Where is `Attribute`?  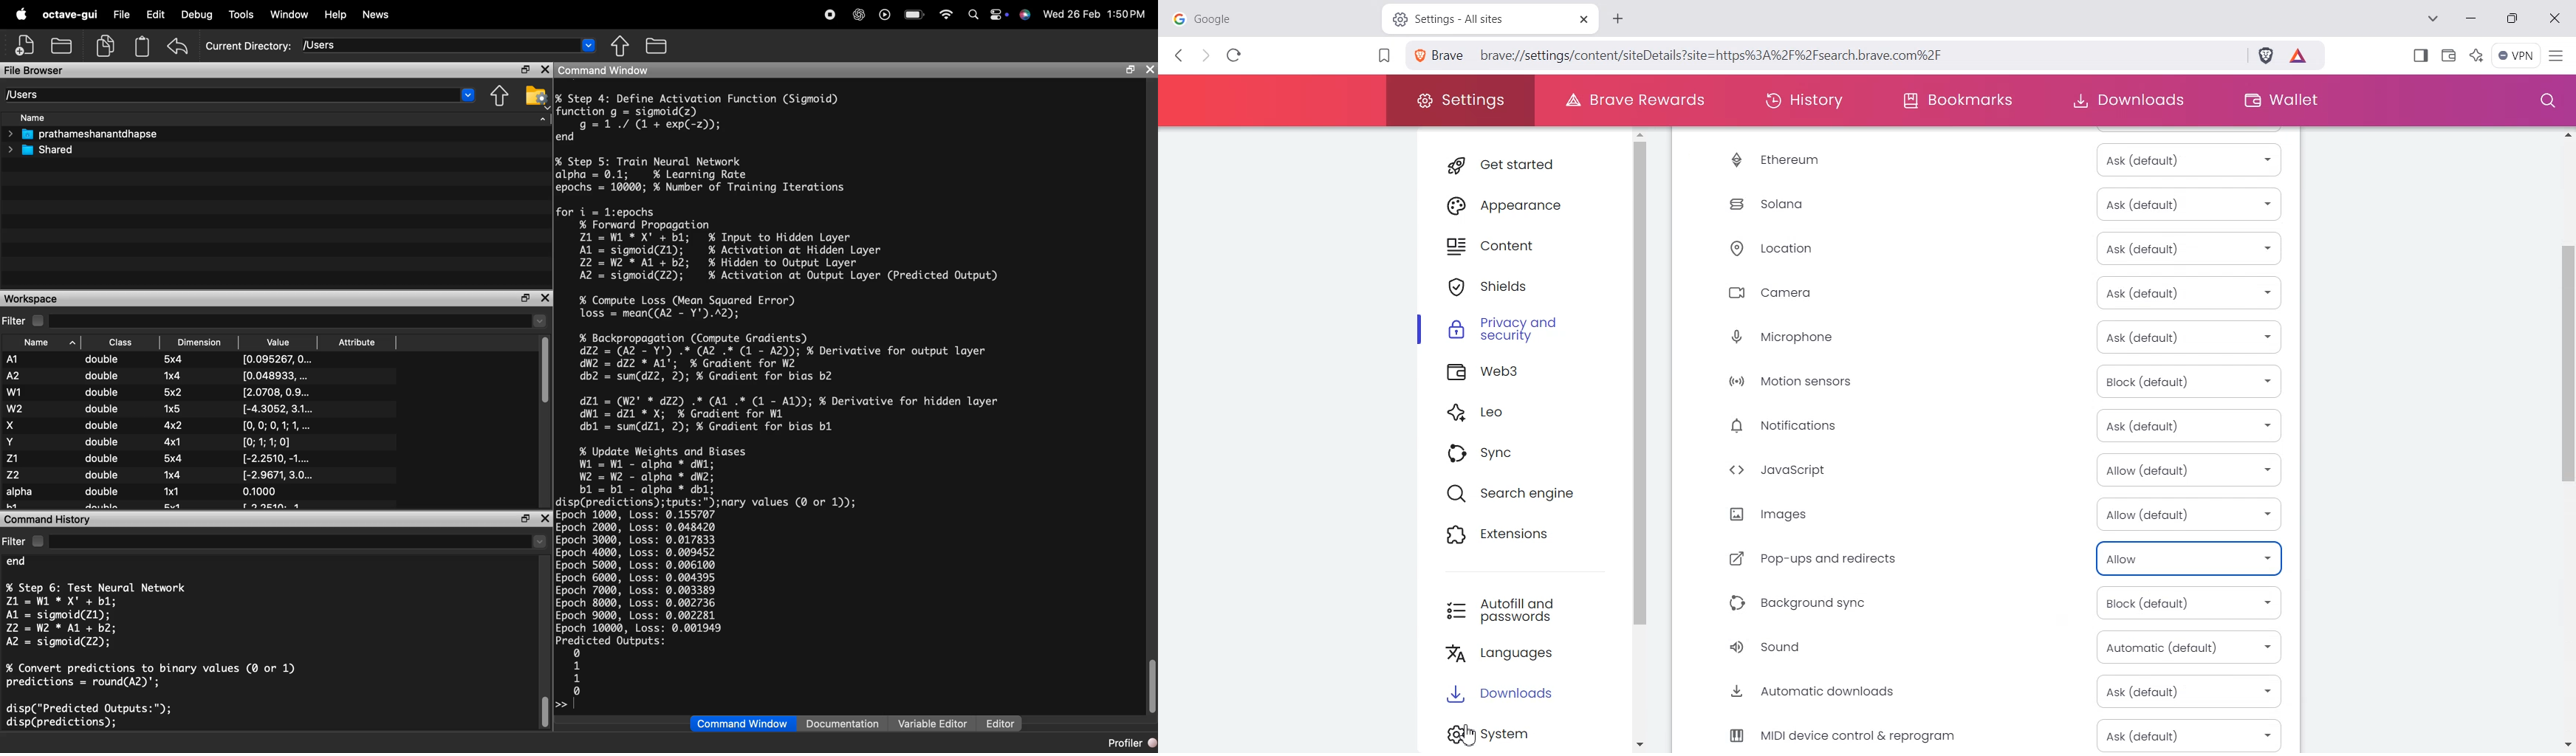
Attribute is located at coordinates (358, 343).